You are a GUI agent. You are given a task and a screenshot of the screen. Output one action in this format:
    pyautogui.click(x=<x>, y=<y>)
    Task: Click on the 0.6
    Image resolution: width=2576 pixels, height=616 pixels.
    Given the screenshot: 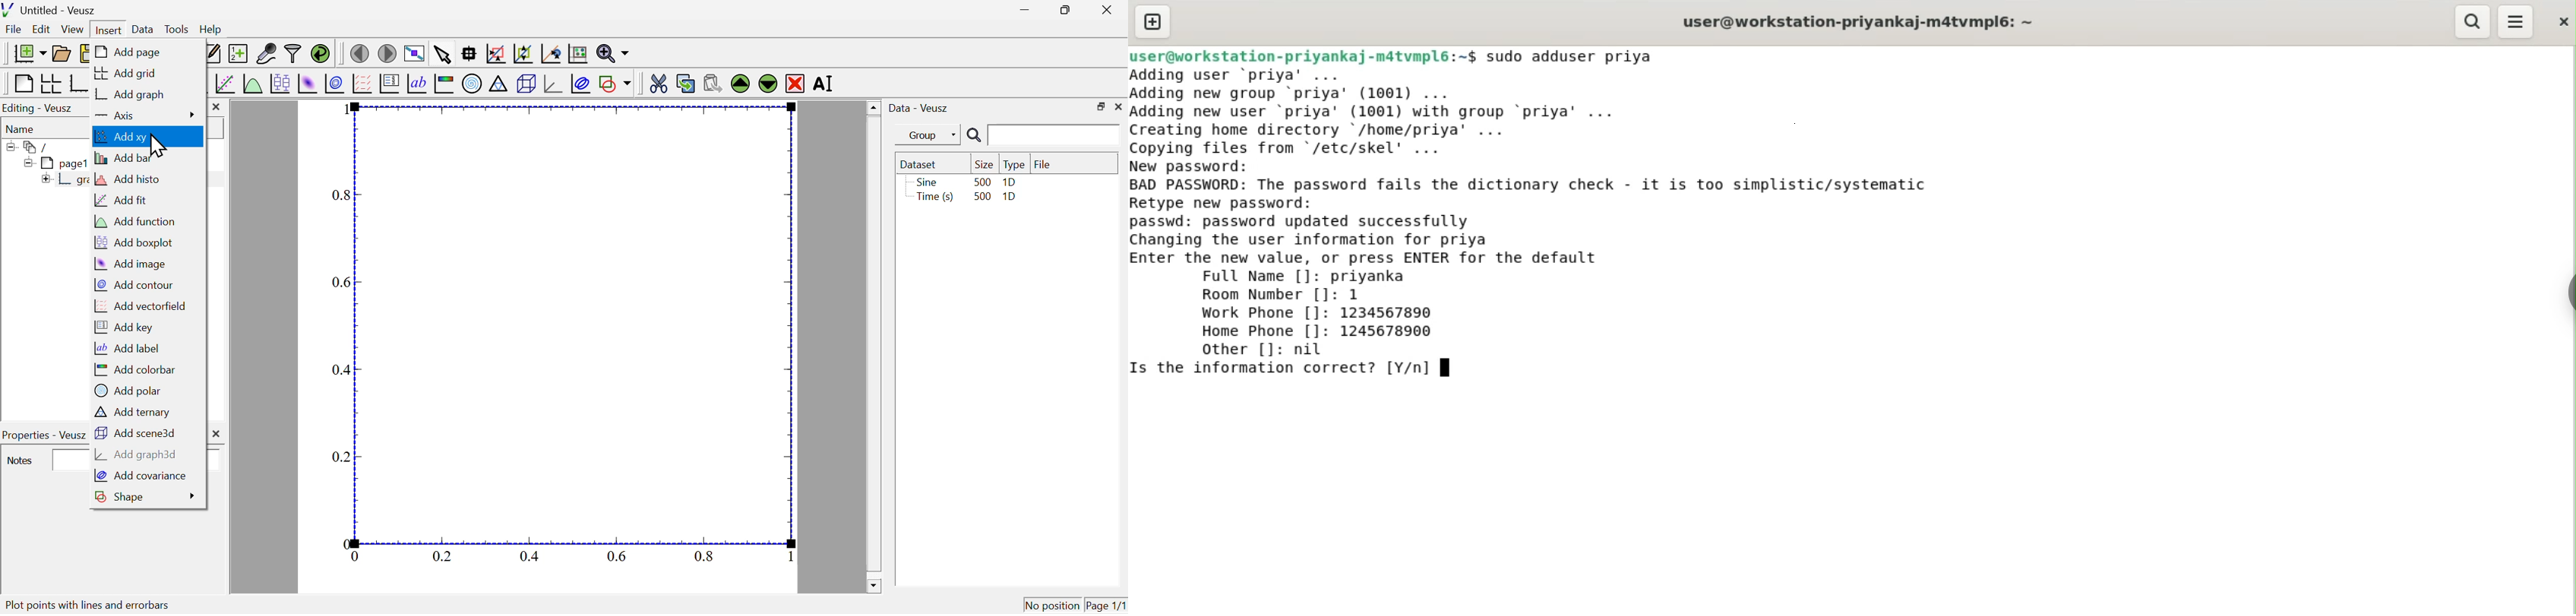 What is the action you would take?
    pyautogui.click(x=340, y=282)
    